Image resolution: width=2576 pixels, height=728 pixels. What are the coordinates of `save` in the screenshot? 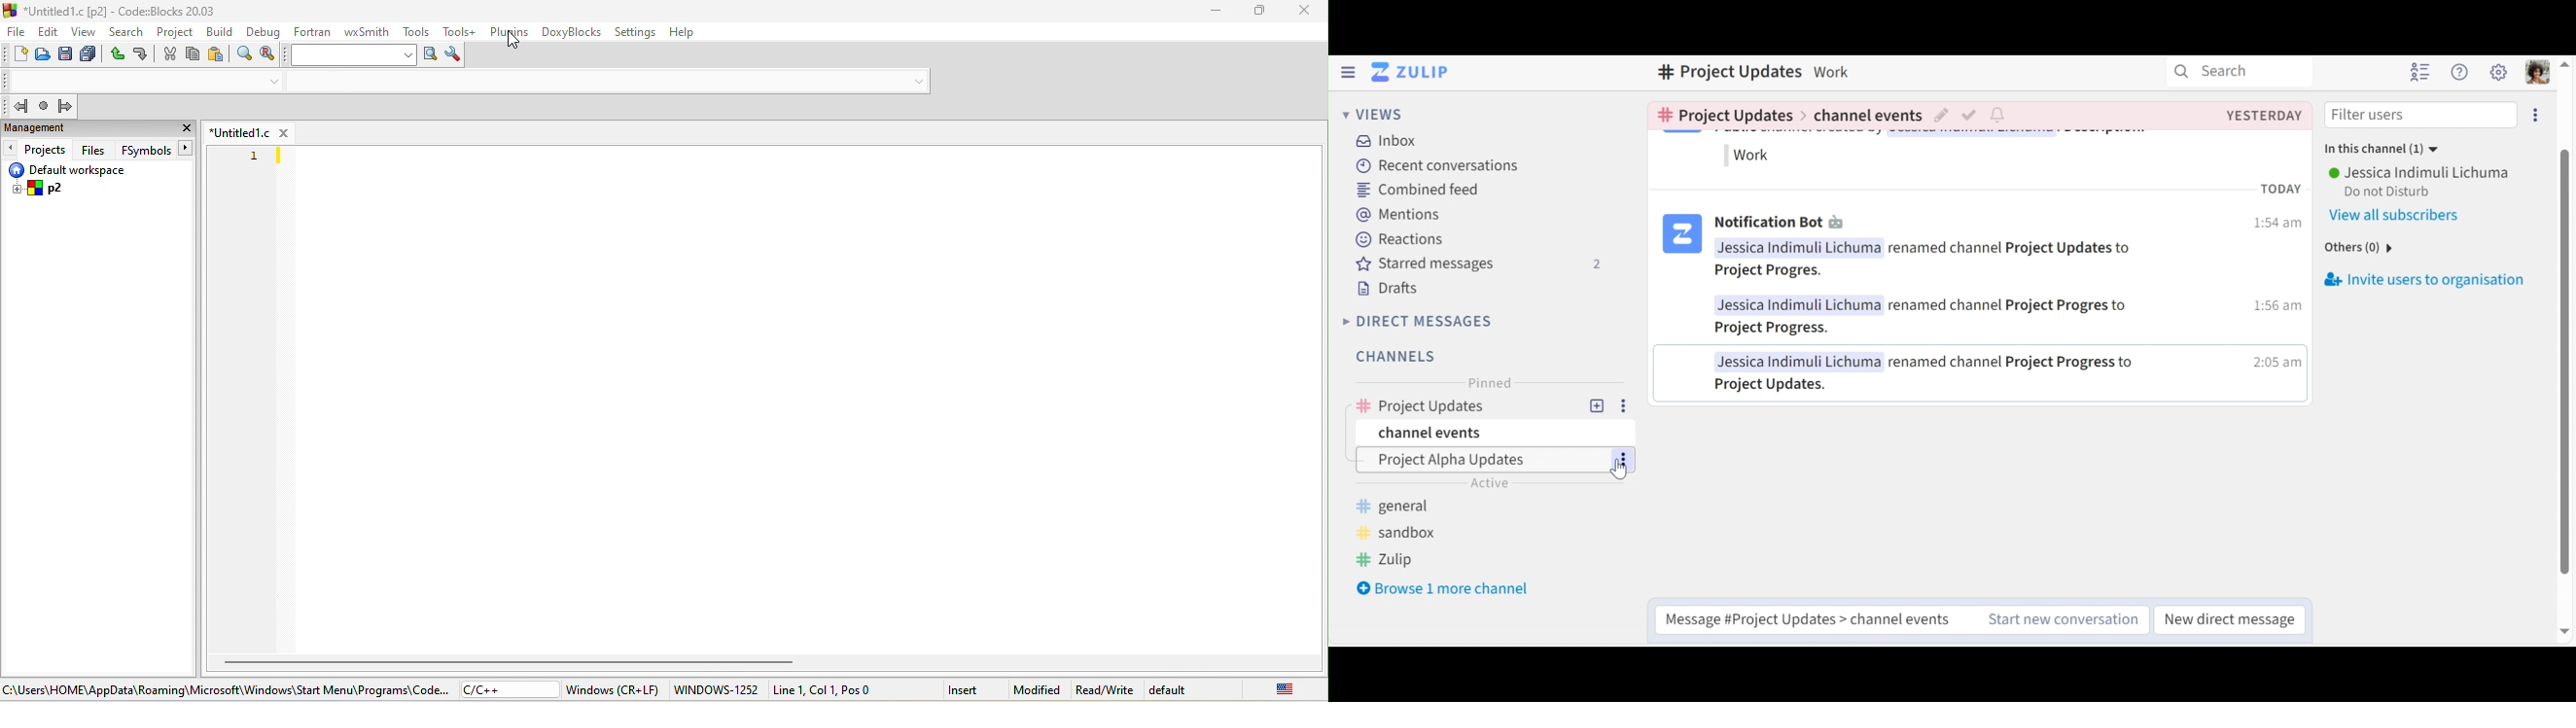 It's located at (65, 56).